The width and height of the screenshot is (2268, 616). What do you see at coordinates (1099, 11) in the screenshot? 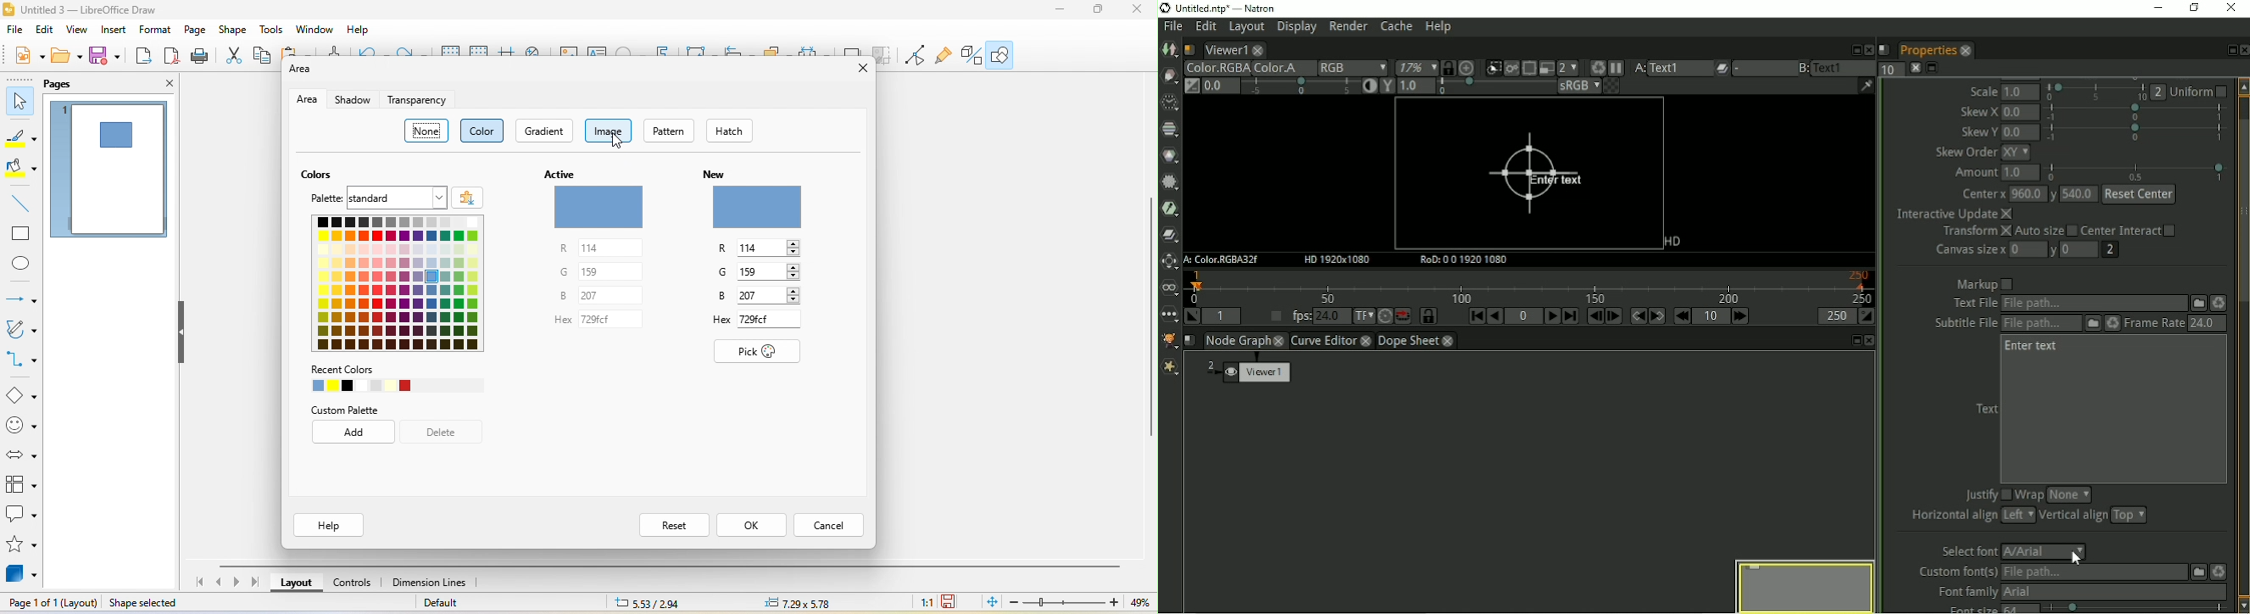
I see `maximize` at bounding box center [1099, 11].